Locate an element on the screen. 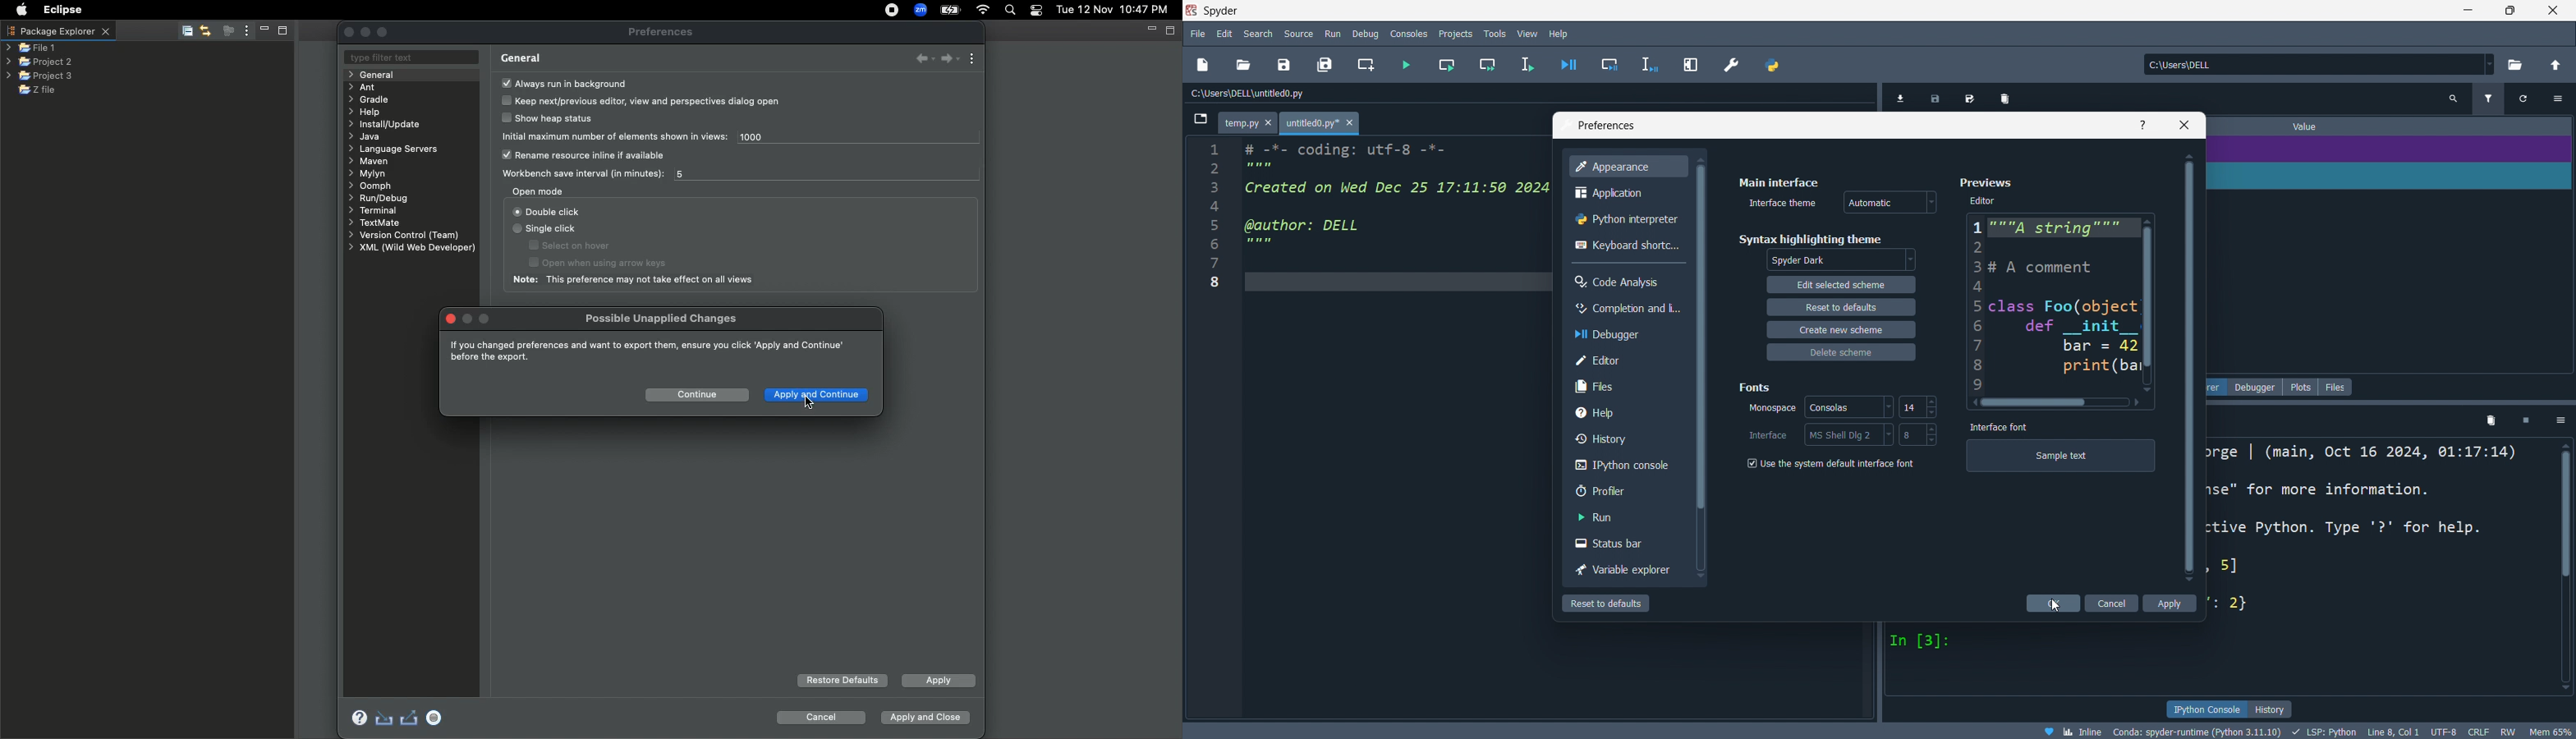 The width and height of the screenshot is (2576, 756). close is located at coordinates (2555, 12).